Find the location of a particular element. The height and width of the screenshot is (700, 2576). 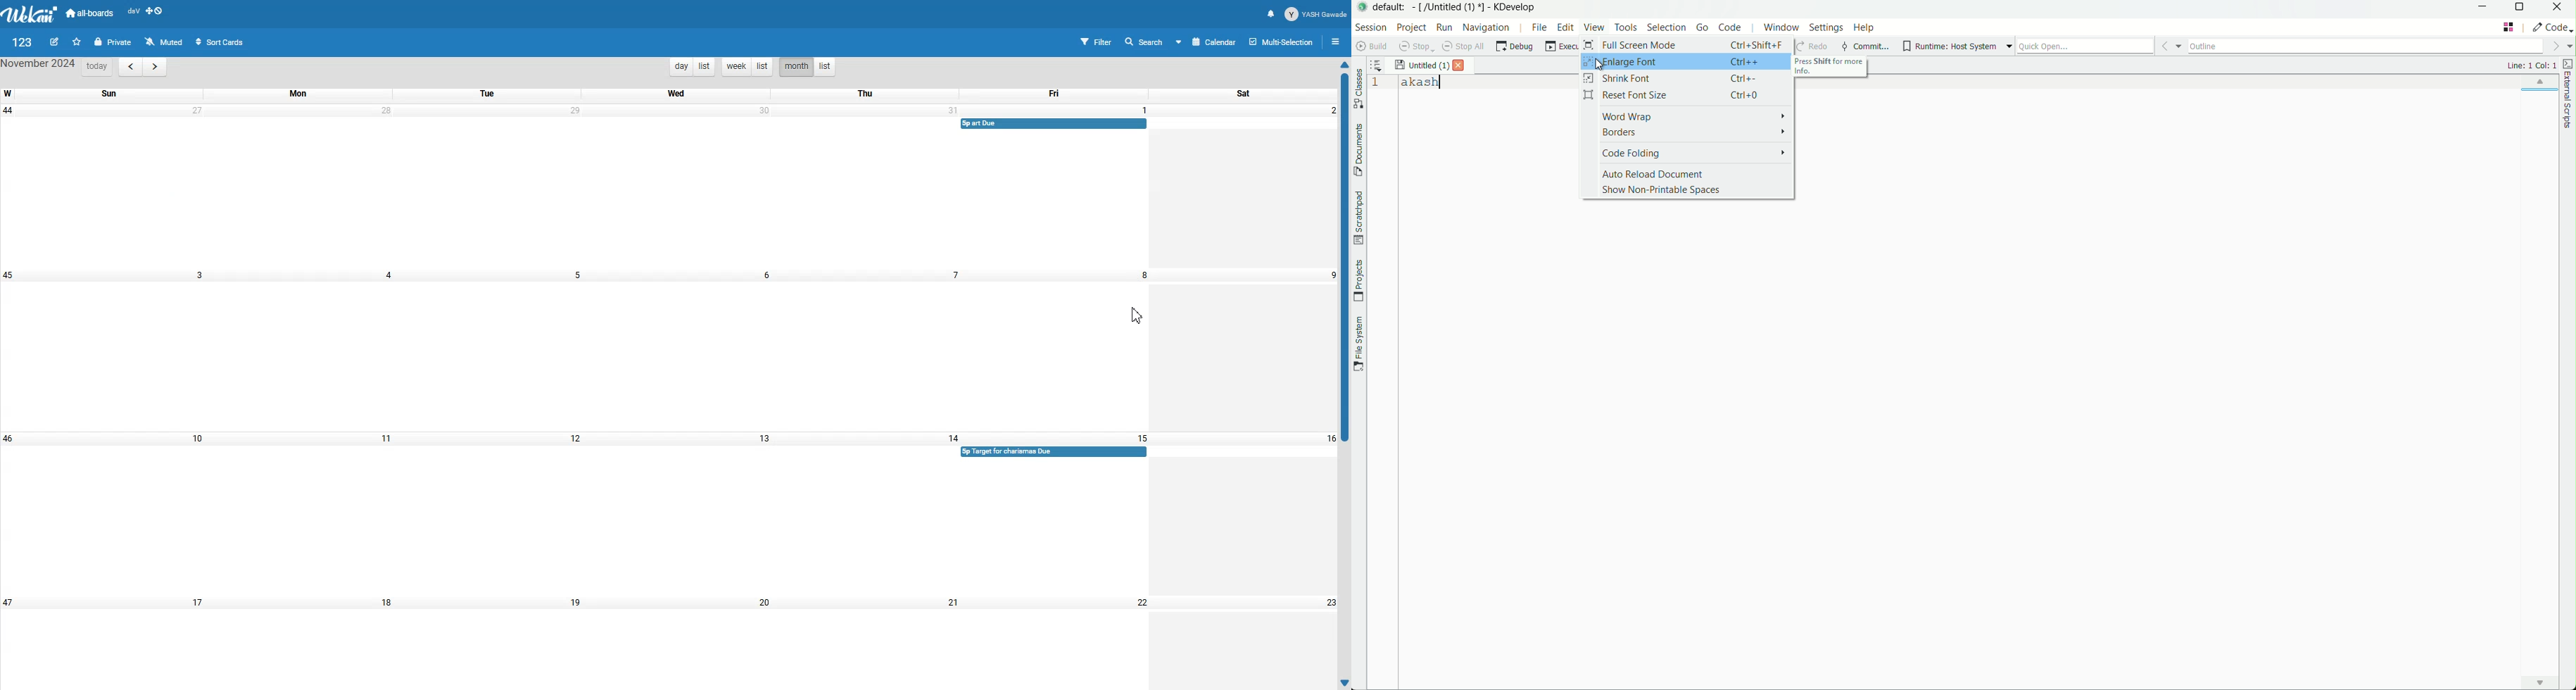

Vertical scrollbar is located at coordinates (1343, 374).